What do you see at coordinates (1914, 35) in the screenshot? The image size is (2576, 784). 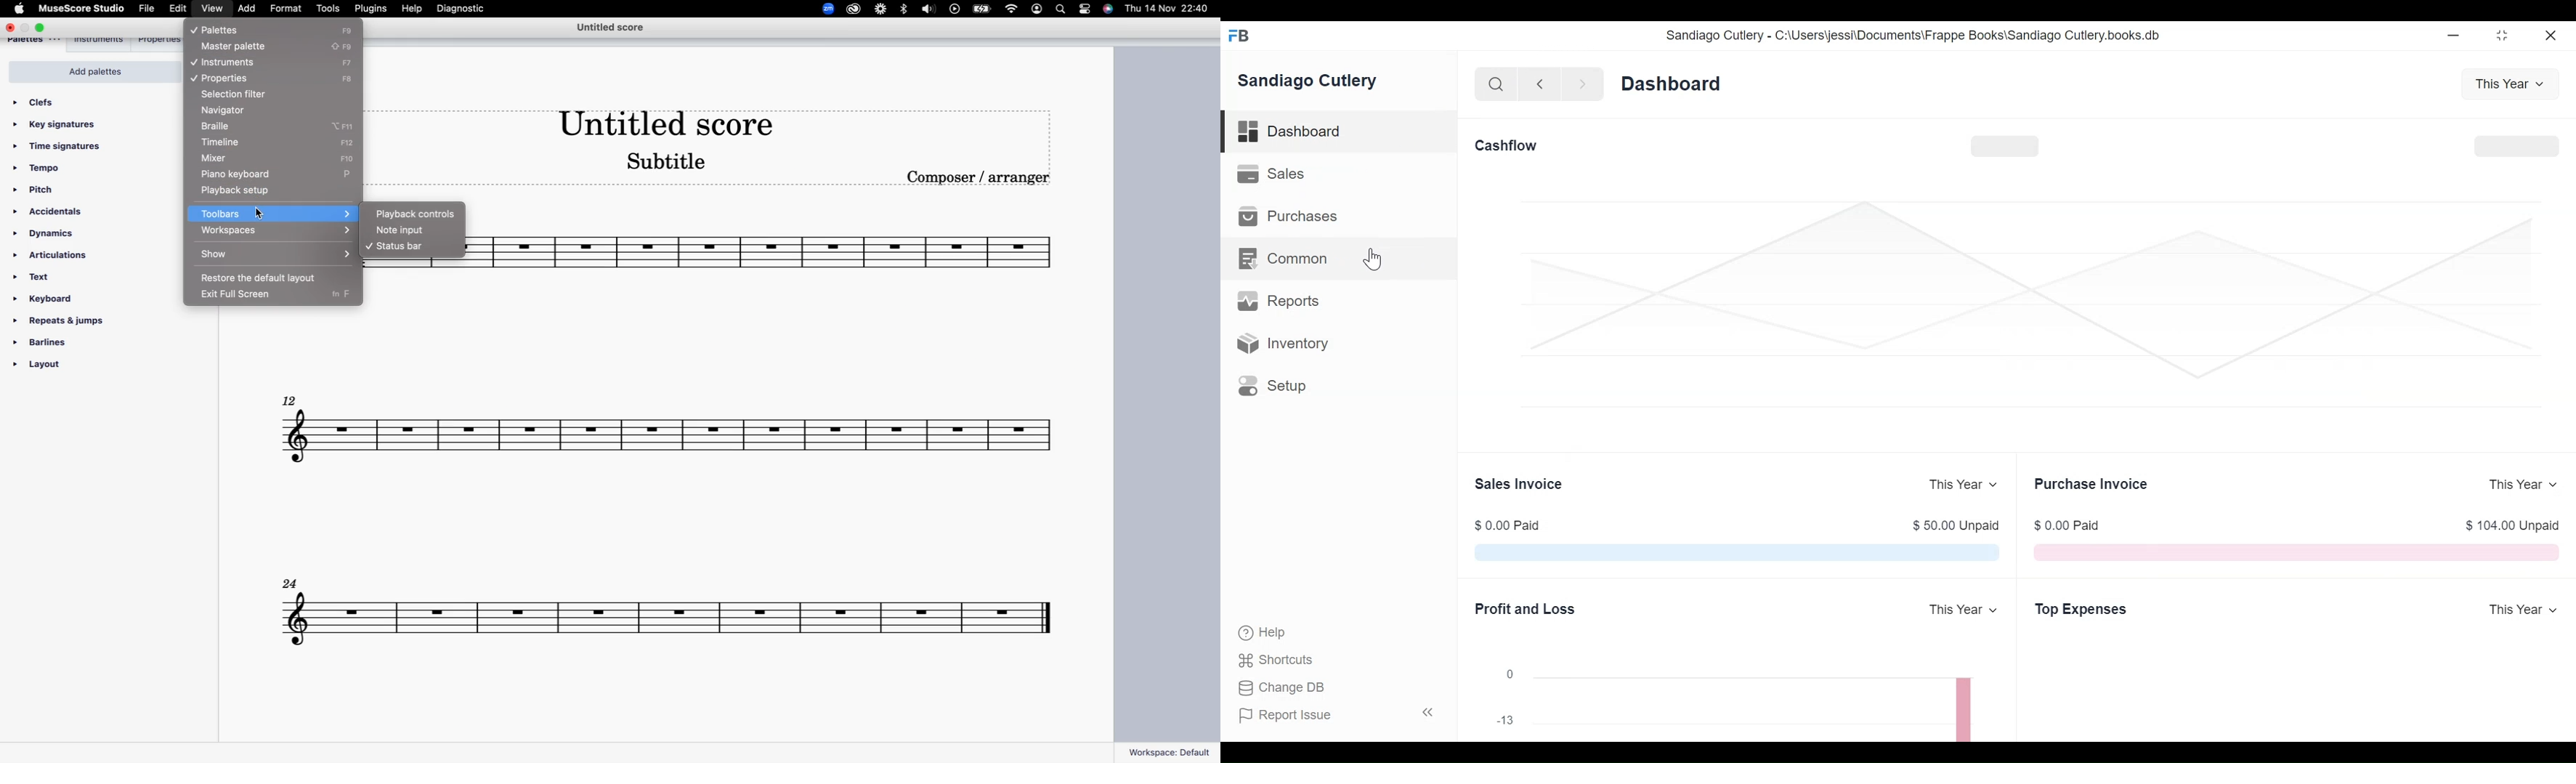 I see `Sandiago Cutlery - C:\Users\jessi\Documents\Frappe Books\Sandiago Cutlery.books.db` at bounding box center [1914, 35].